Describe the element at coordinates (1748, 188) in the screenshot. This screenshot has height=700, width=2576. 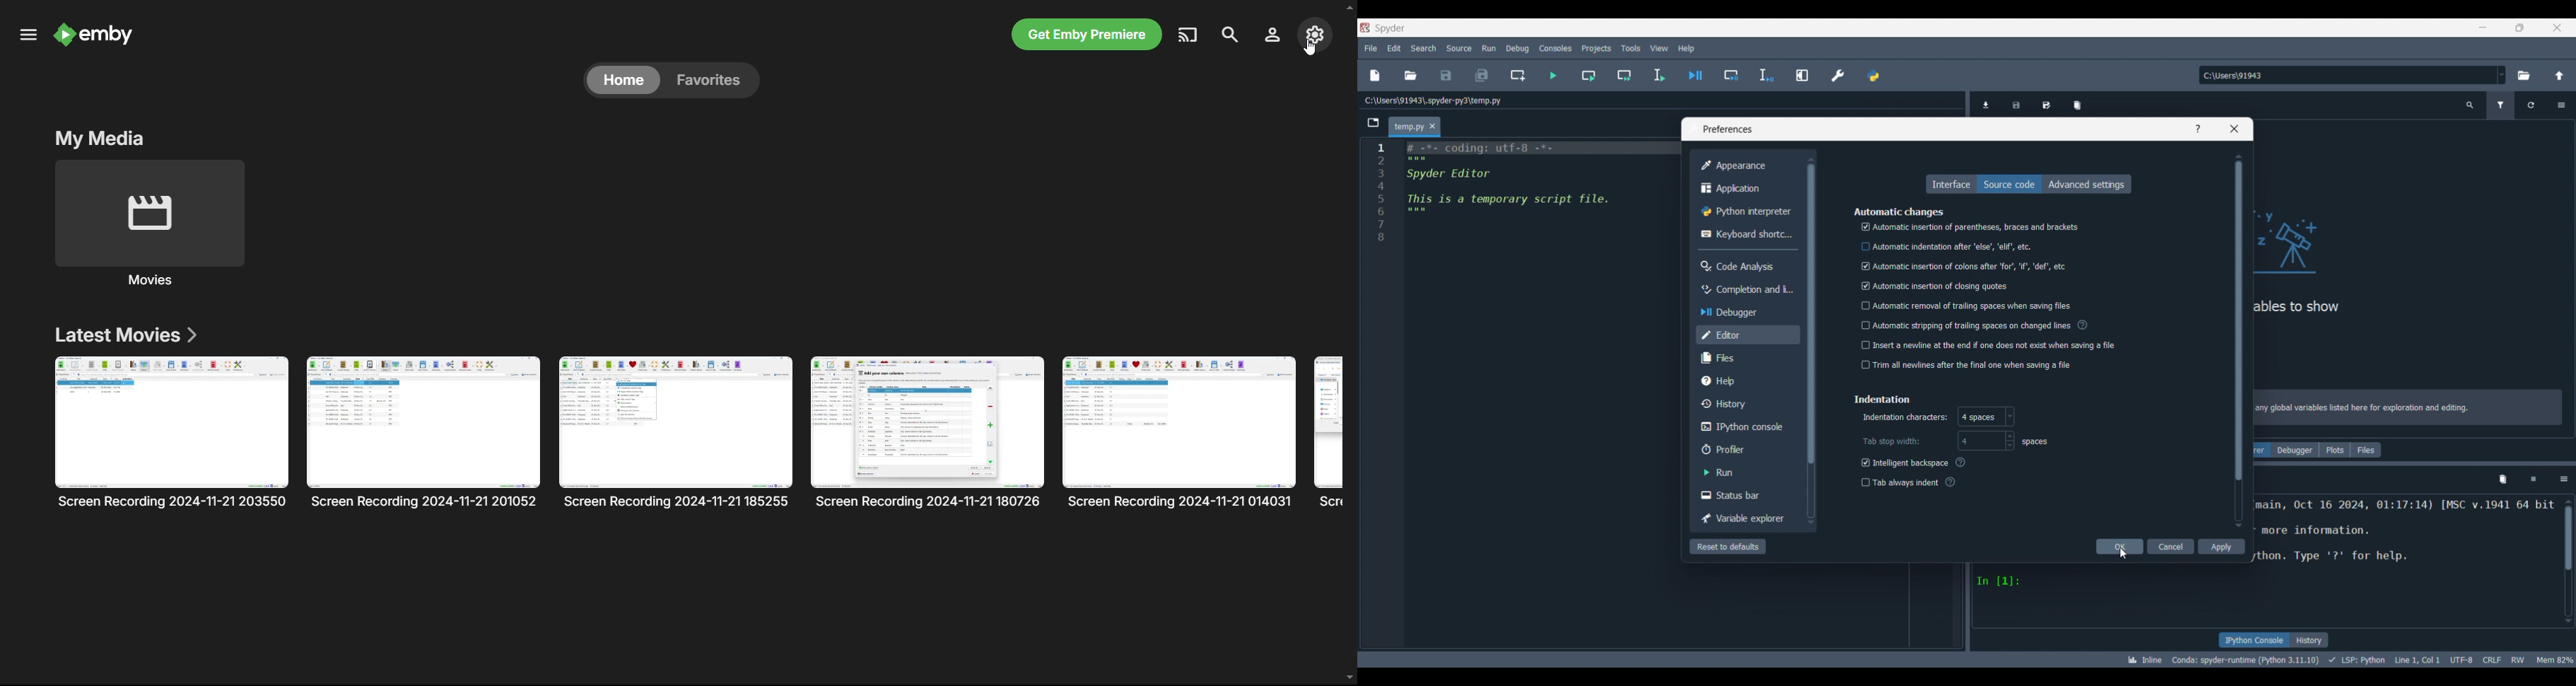
I see `Application` at that location.